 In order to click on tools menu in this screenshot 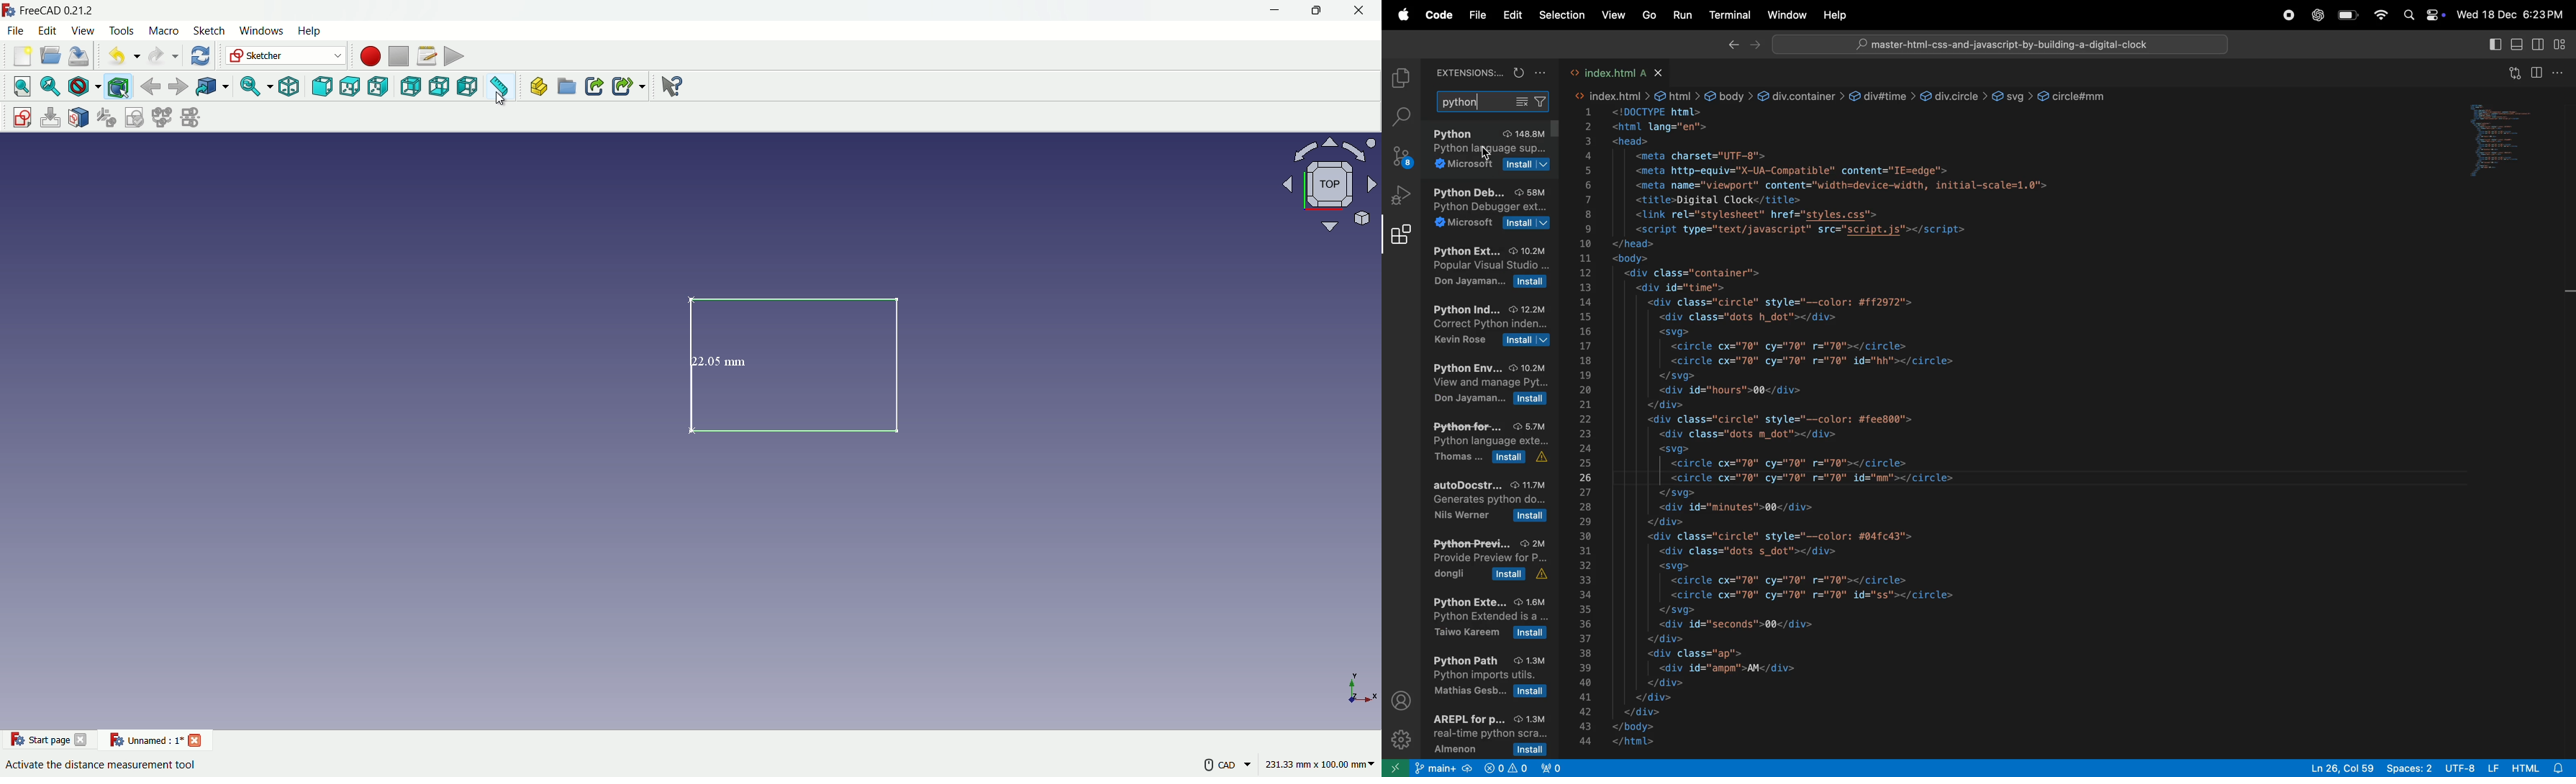, I will do `click(120, 30)`.